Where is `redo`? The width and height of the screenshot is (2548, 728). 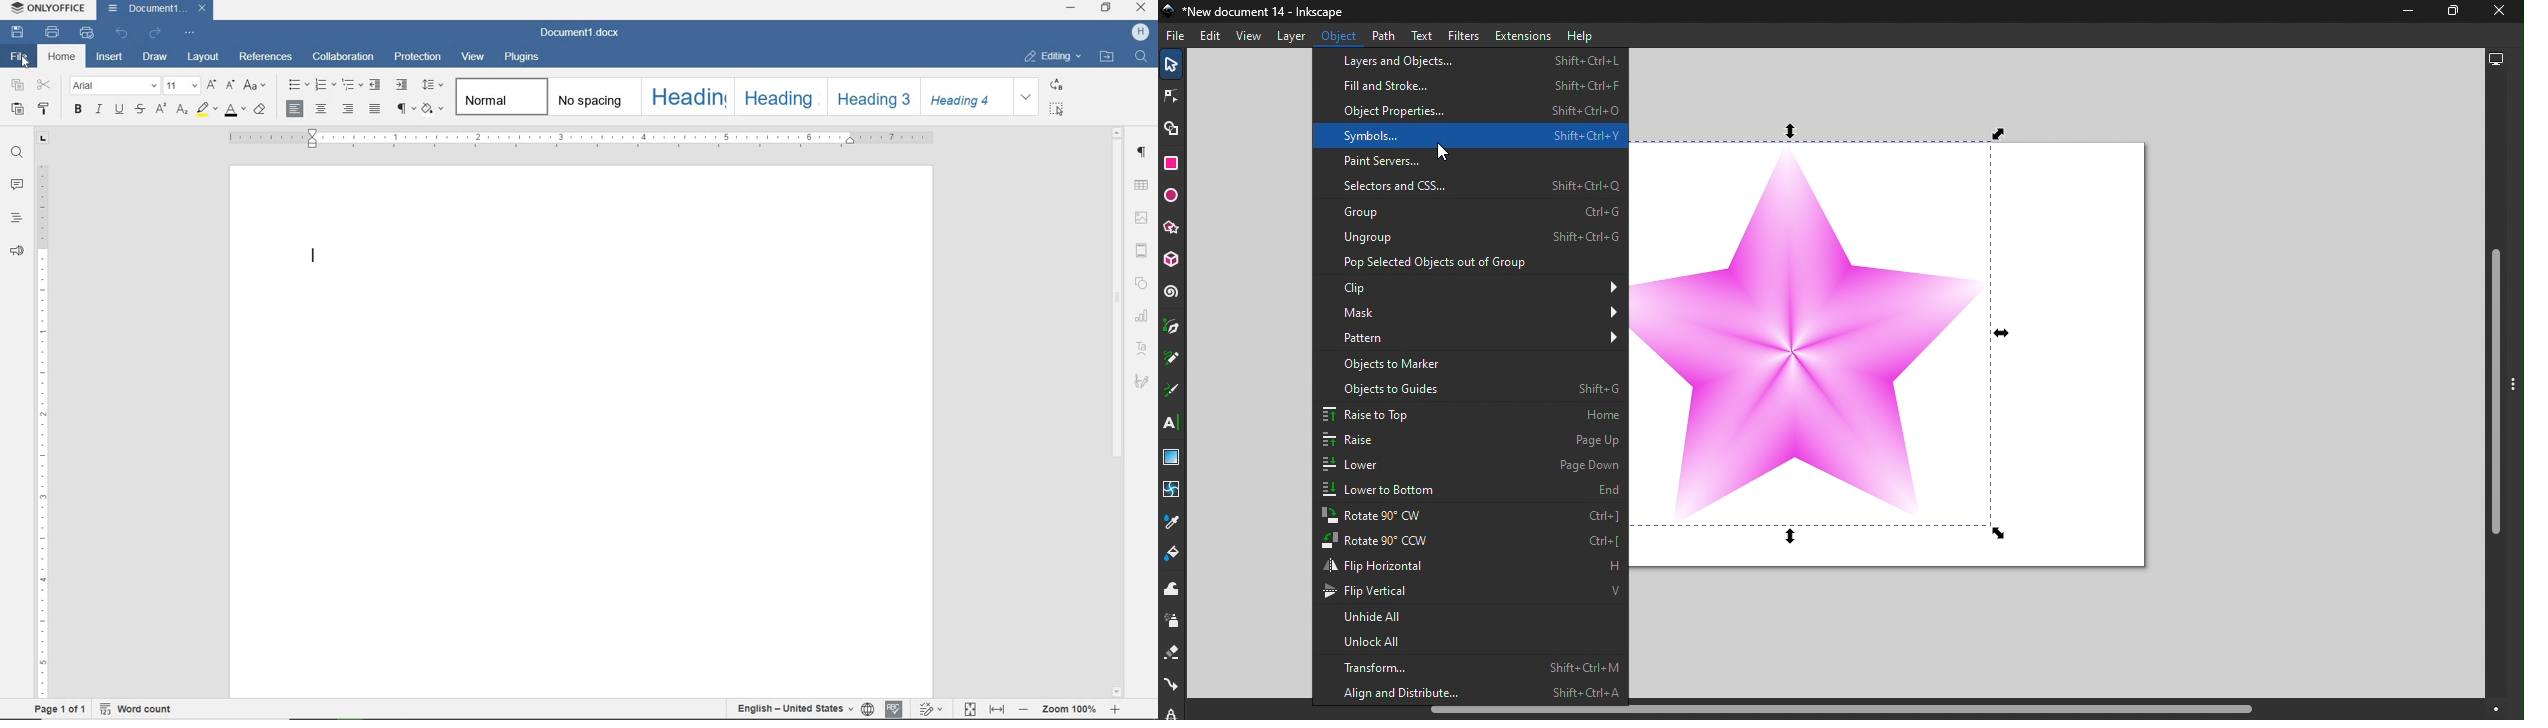
redo is located at coordinates (156, 33).